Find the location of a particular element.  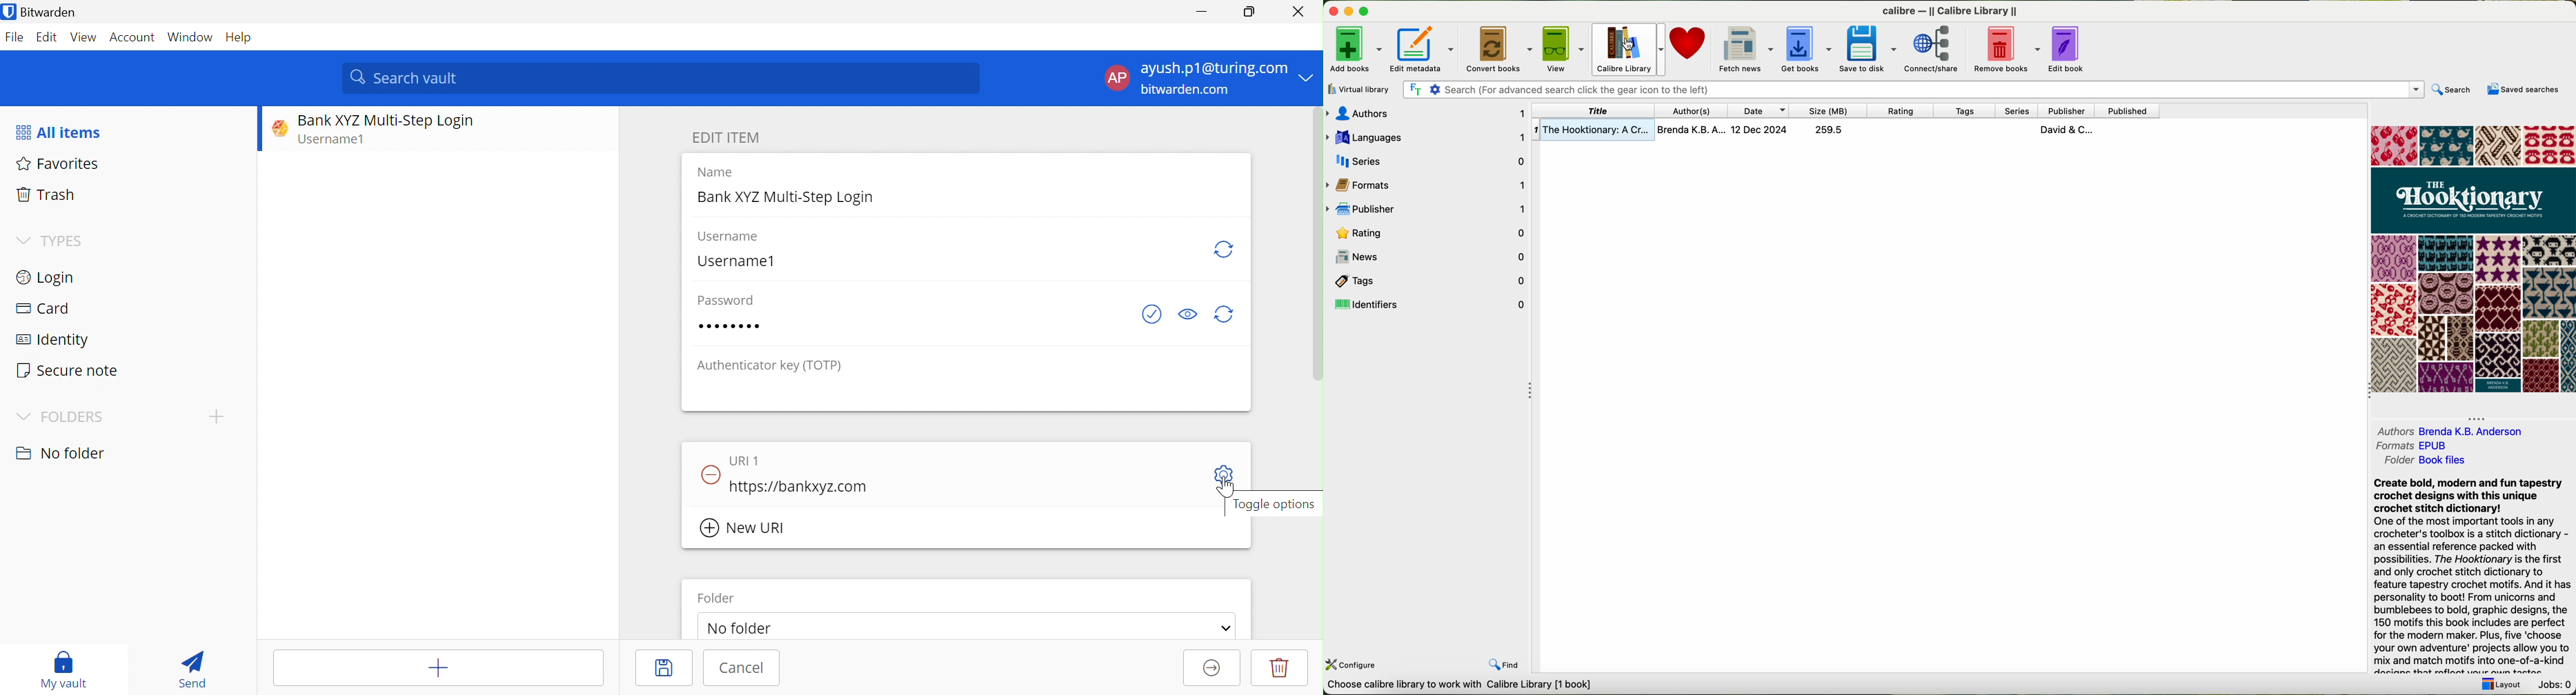

No folder is located at coordinates (740, 625).